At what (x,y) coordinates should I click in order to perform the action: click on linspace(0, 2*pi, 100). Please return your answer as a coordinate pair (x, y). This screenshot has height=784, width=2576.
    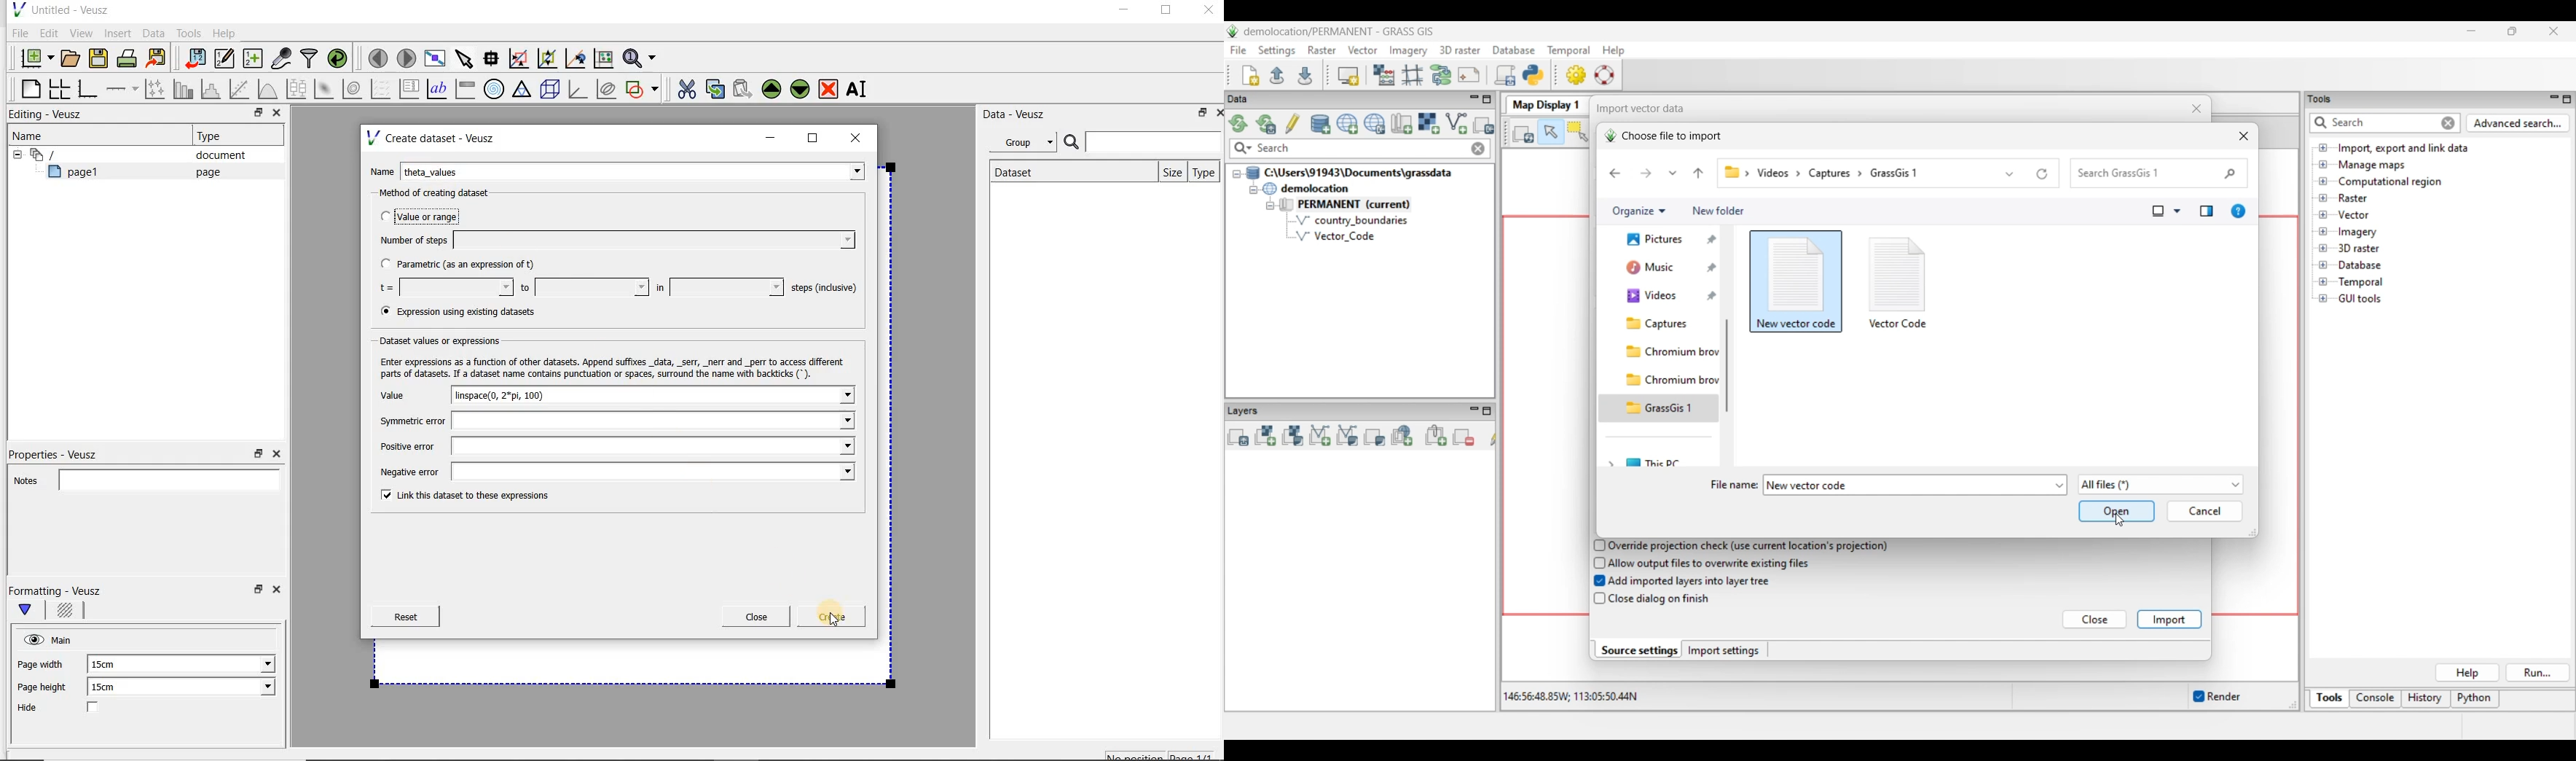
    Looking at the image, I should click on (656, 395).